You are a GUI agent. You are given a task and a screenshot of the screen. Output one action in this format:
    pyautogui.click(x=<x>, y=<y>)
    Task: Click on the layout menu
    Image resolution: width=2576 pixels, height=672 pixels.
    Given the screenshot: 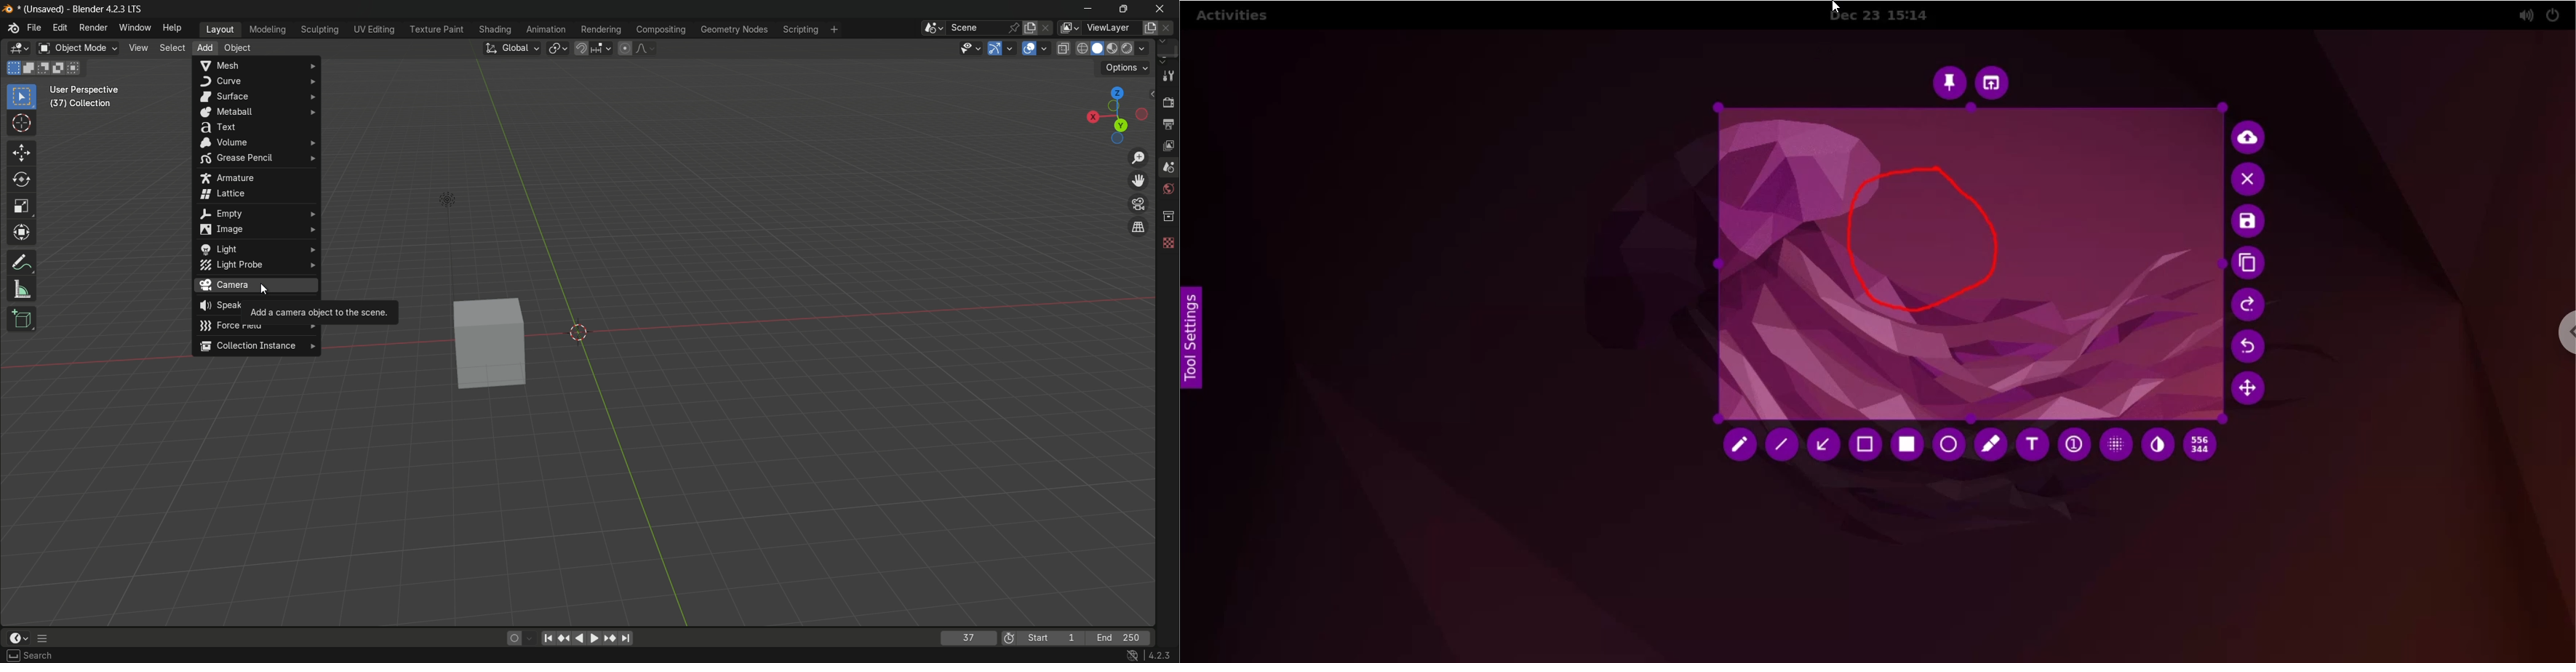 What is the action you would take?
    pyautogui.click(x=218, y=29)
    